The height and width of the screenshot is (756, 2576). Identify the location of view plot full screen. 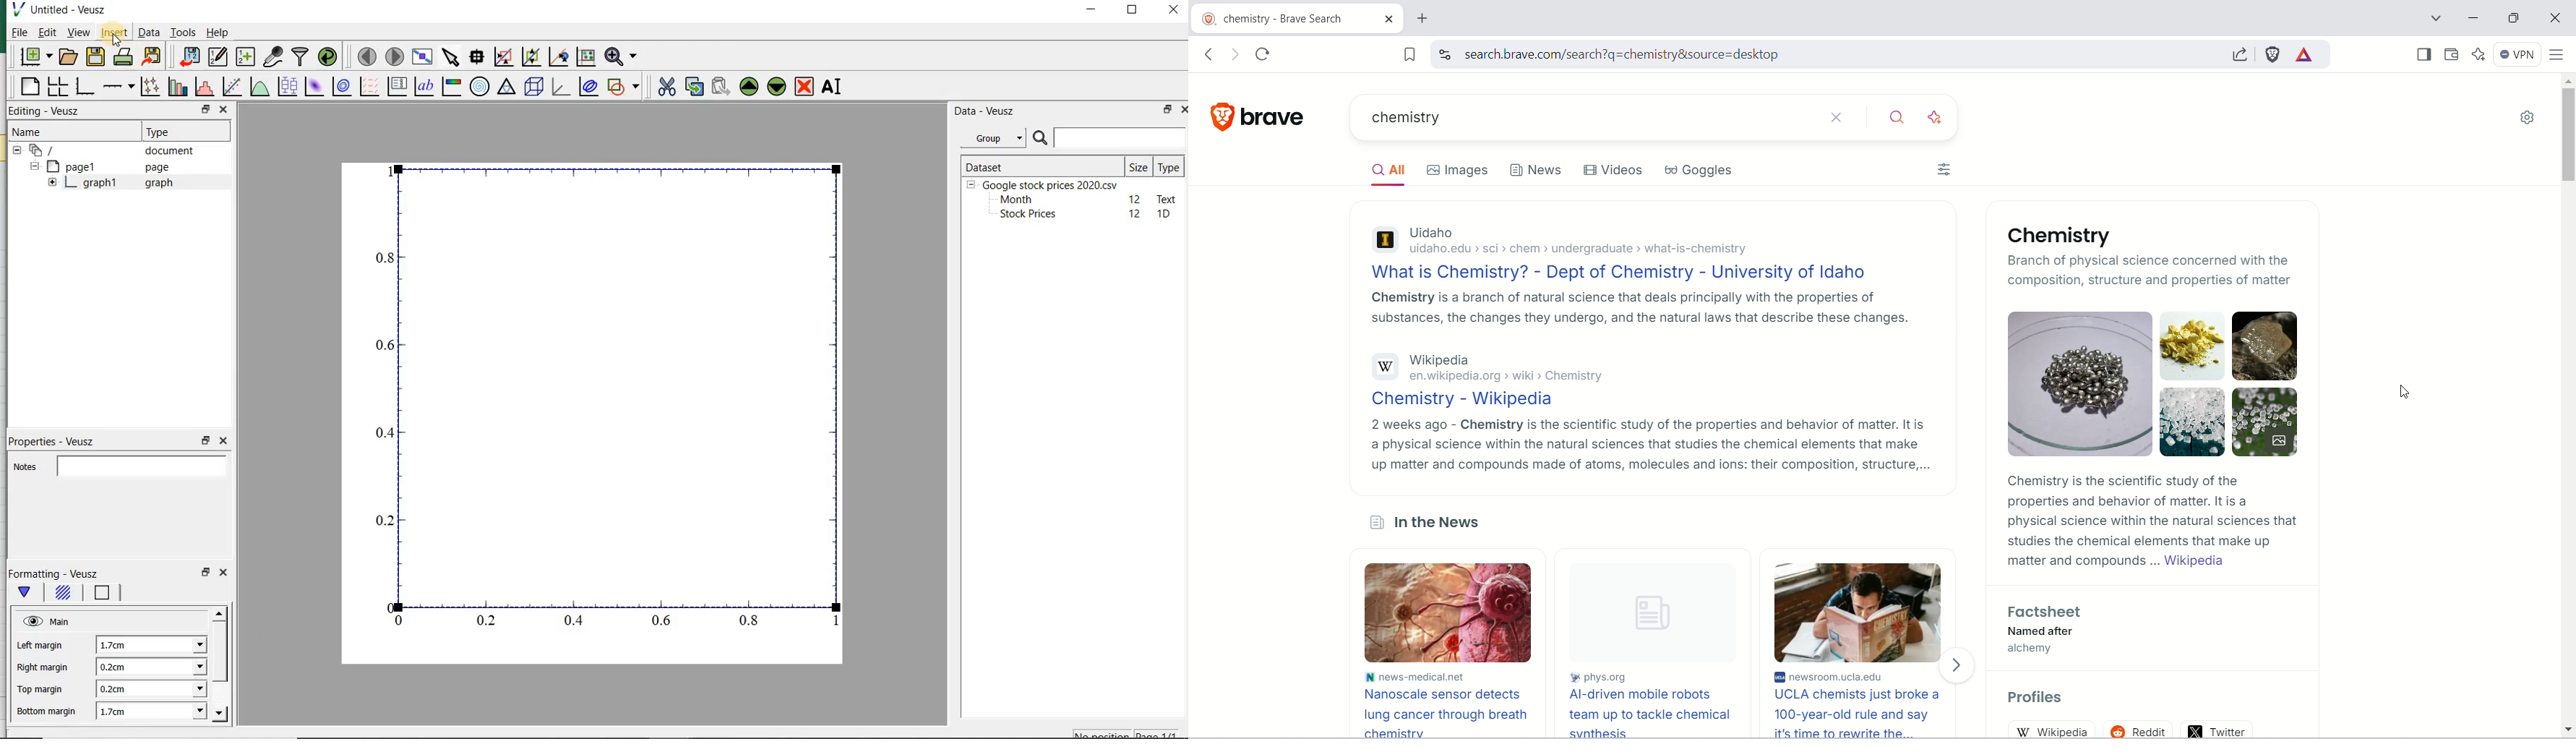
(422, 57).